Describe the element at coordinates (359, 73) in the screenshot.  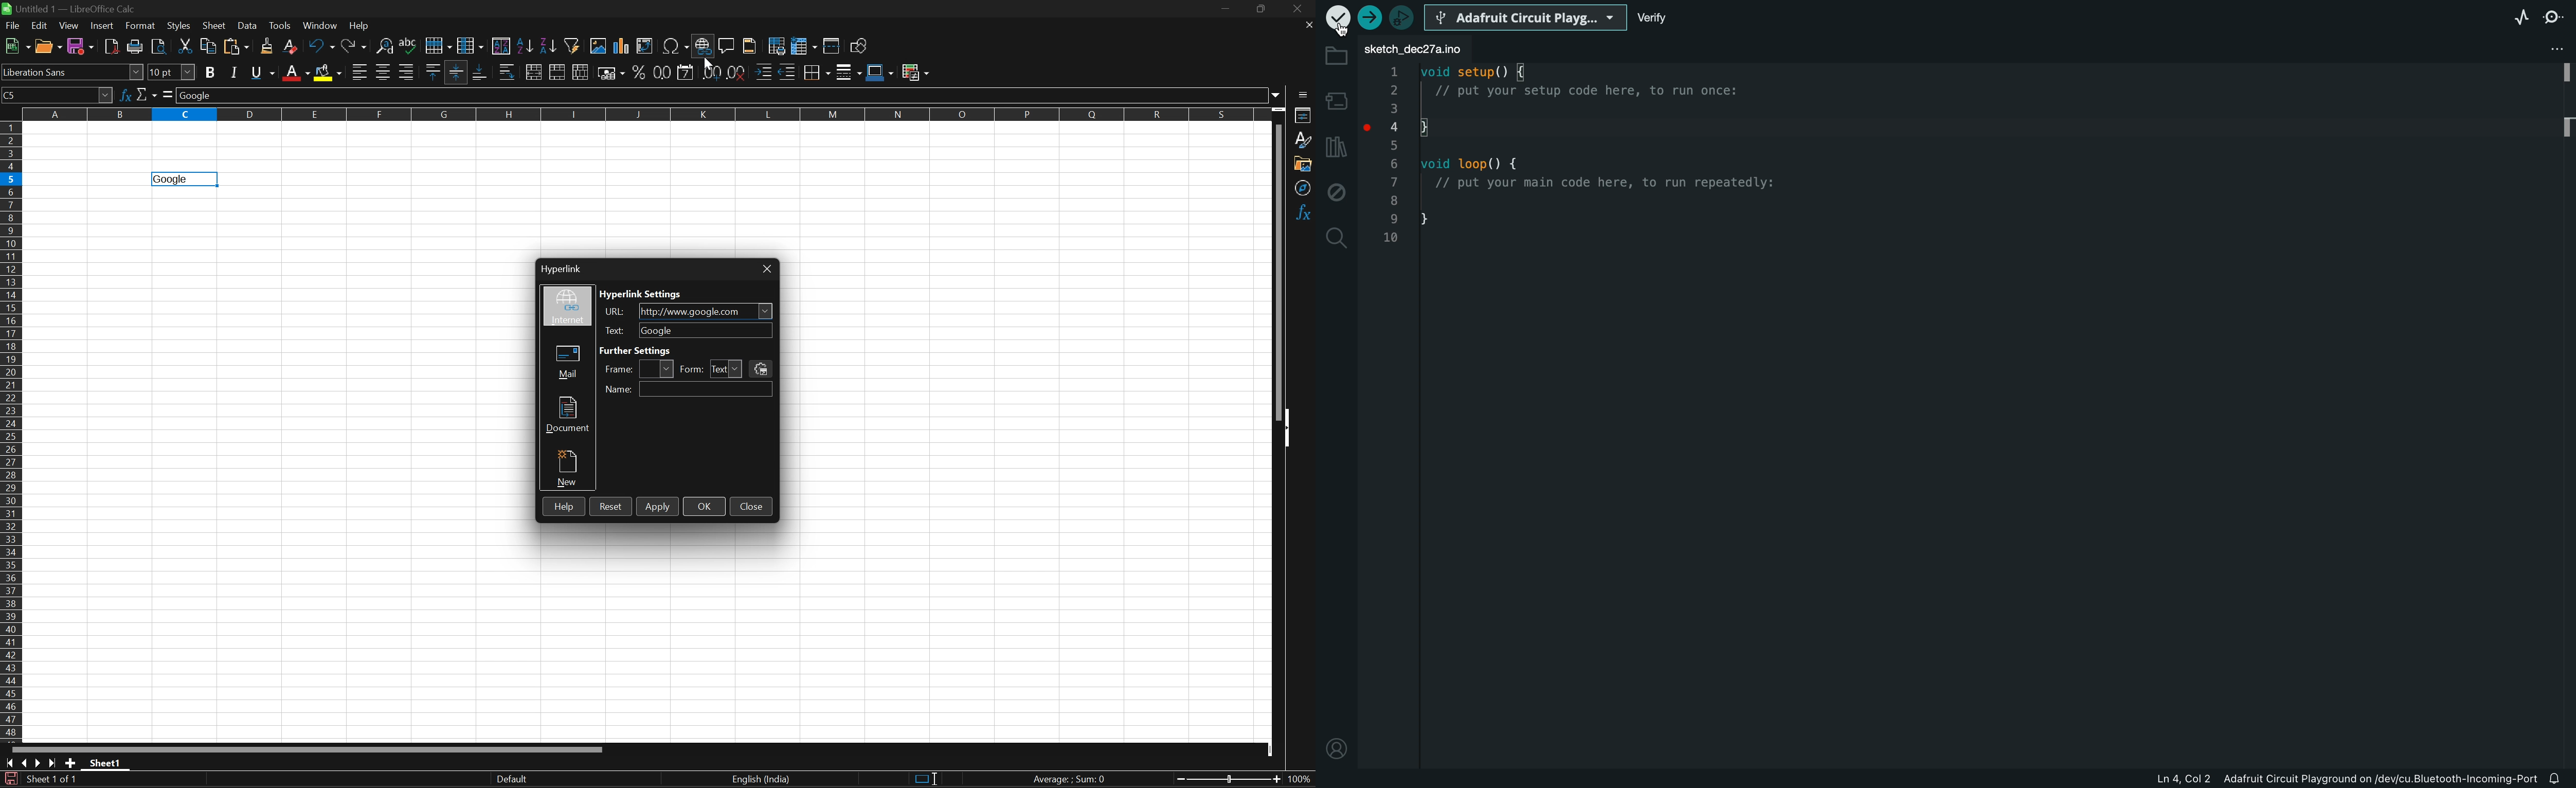
I see `Align left` at that location.